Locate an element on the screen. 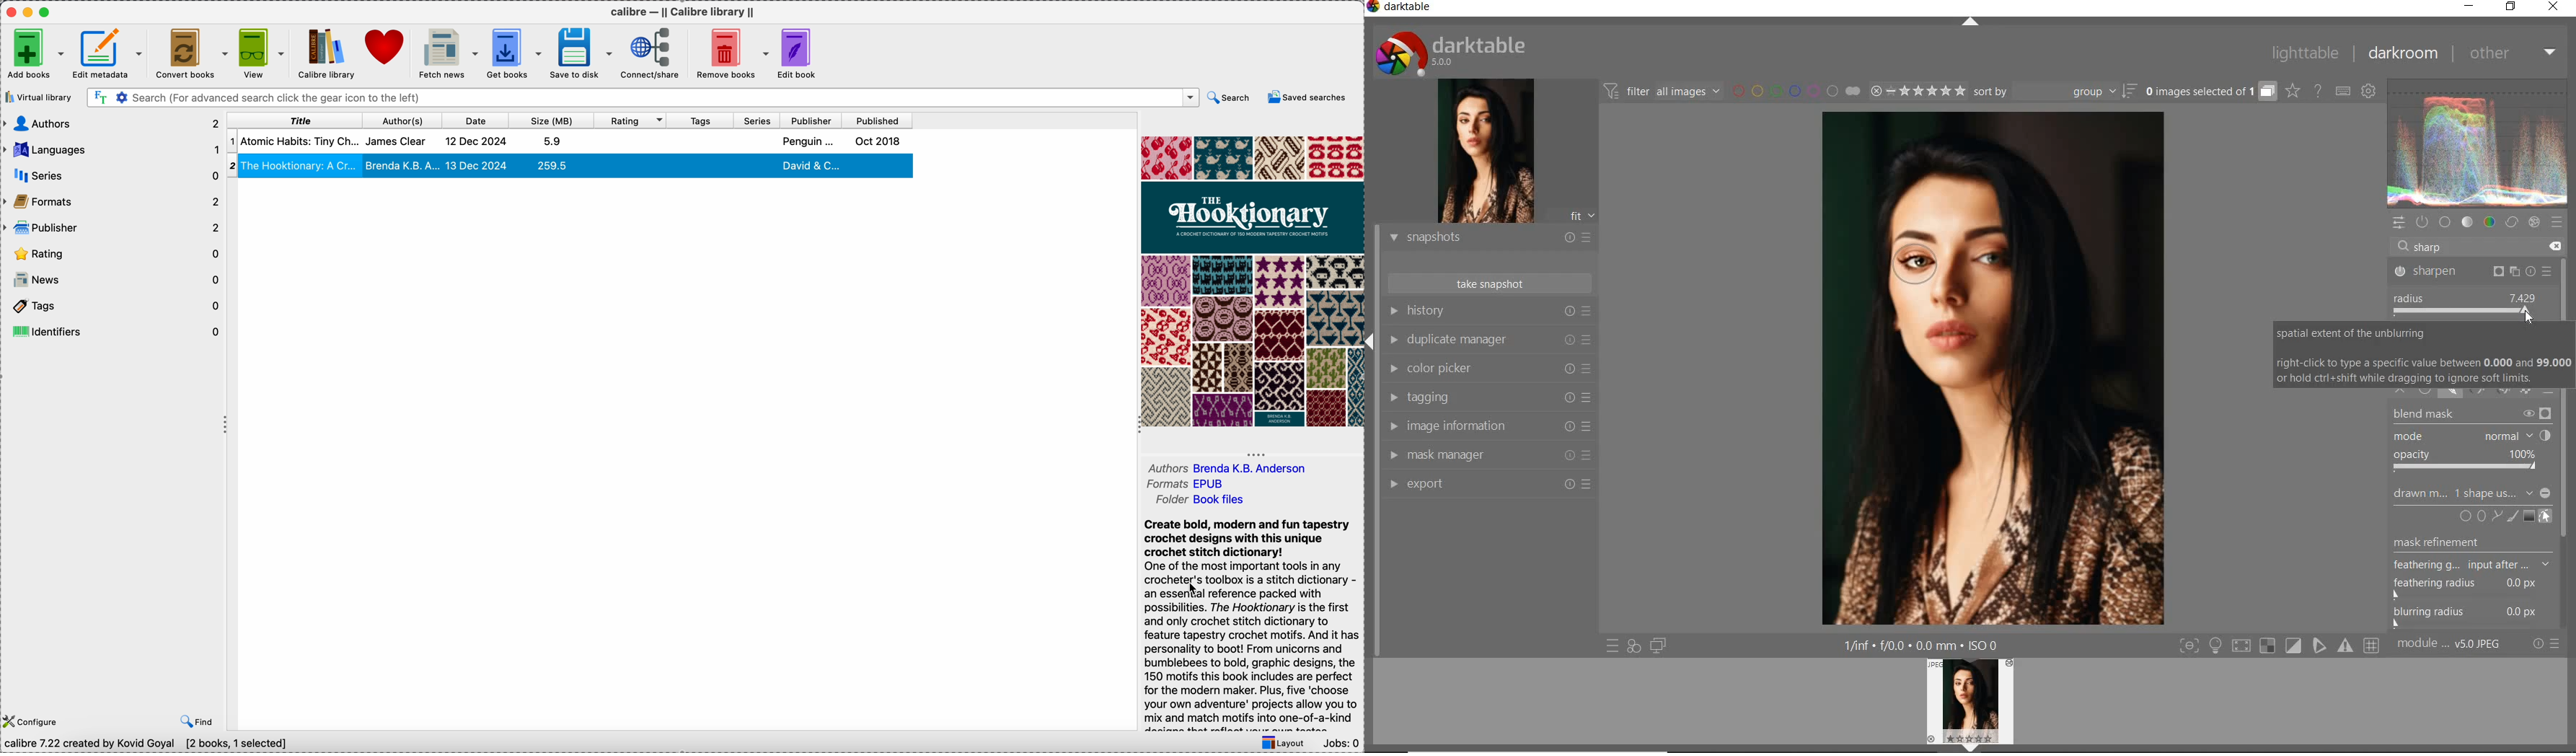 This screenshot has height=756, width=2576. enable online help is located at coordinates (2318, 92).